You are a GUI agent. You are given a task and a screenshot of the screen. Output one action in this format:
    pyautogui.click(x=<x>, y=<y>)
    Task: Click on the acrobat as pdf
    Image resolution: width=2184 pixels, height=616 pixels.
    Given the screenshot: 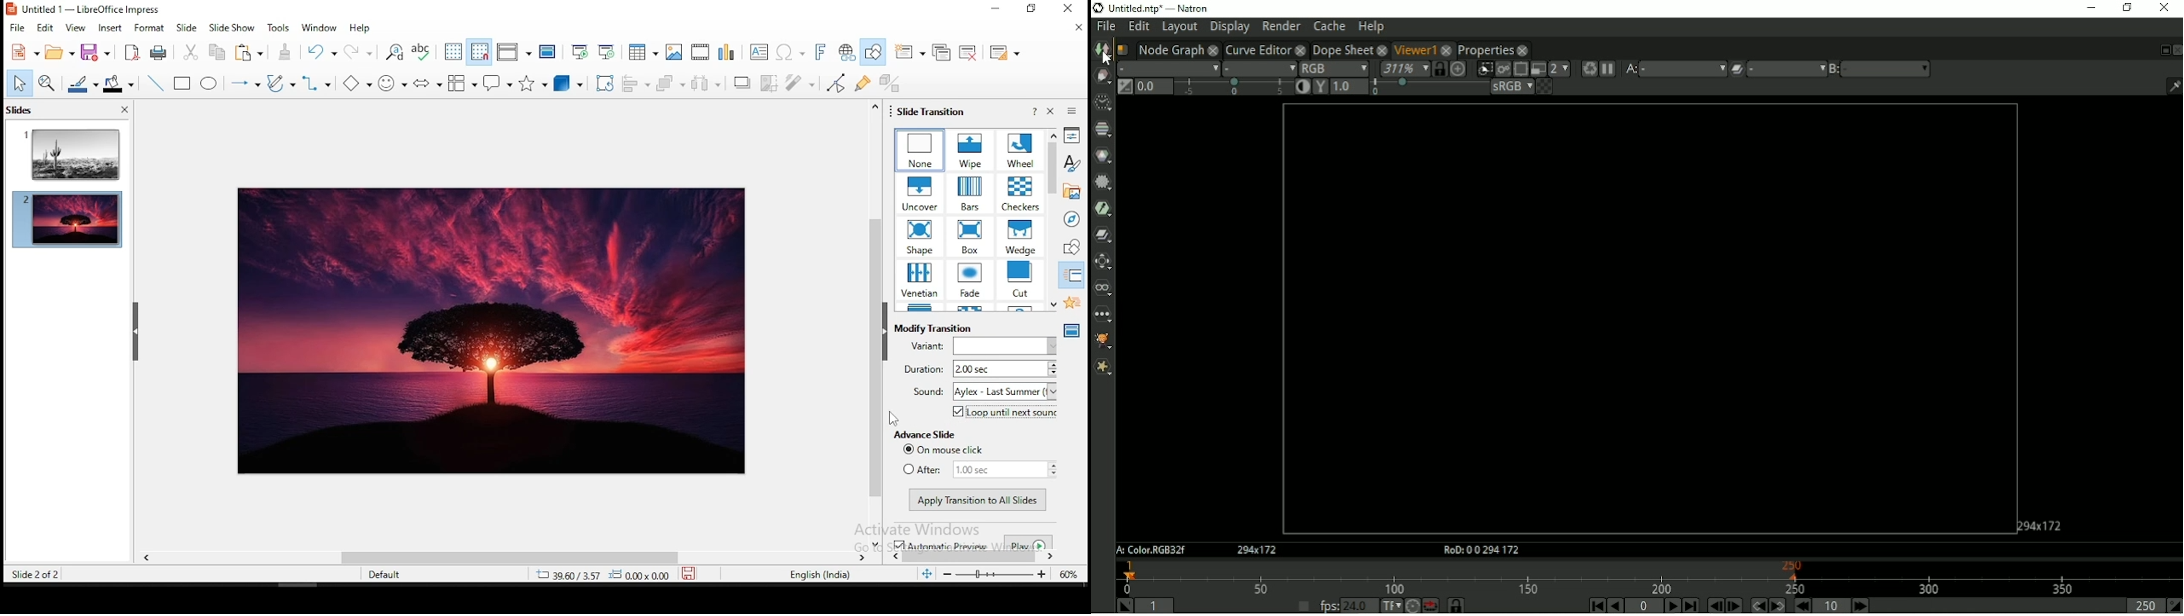 What is the action you would take?
    pyautogui.click(x=130, y=52)
    